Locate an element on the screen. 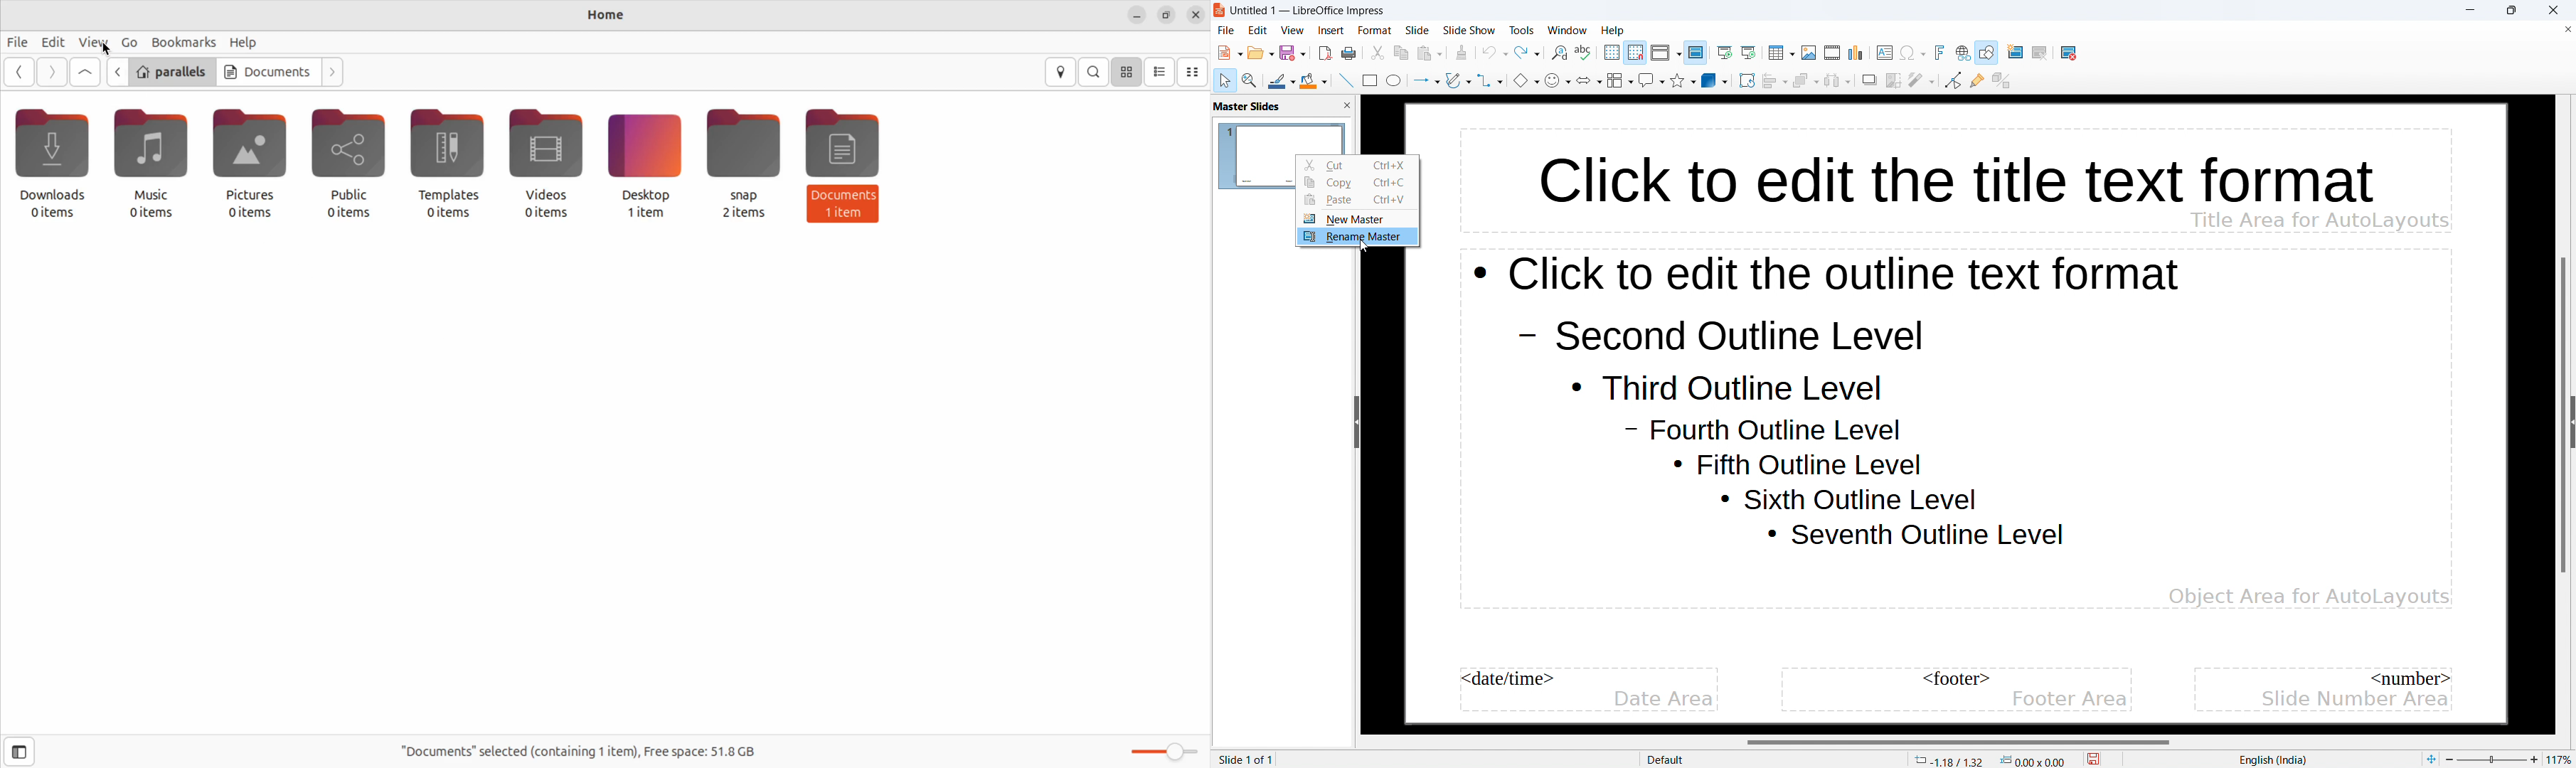  save is located at coordinates (2094, 757).